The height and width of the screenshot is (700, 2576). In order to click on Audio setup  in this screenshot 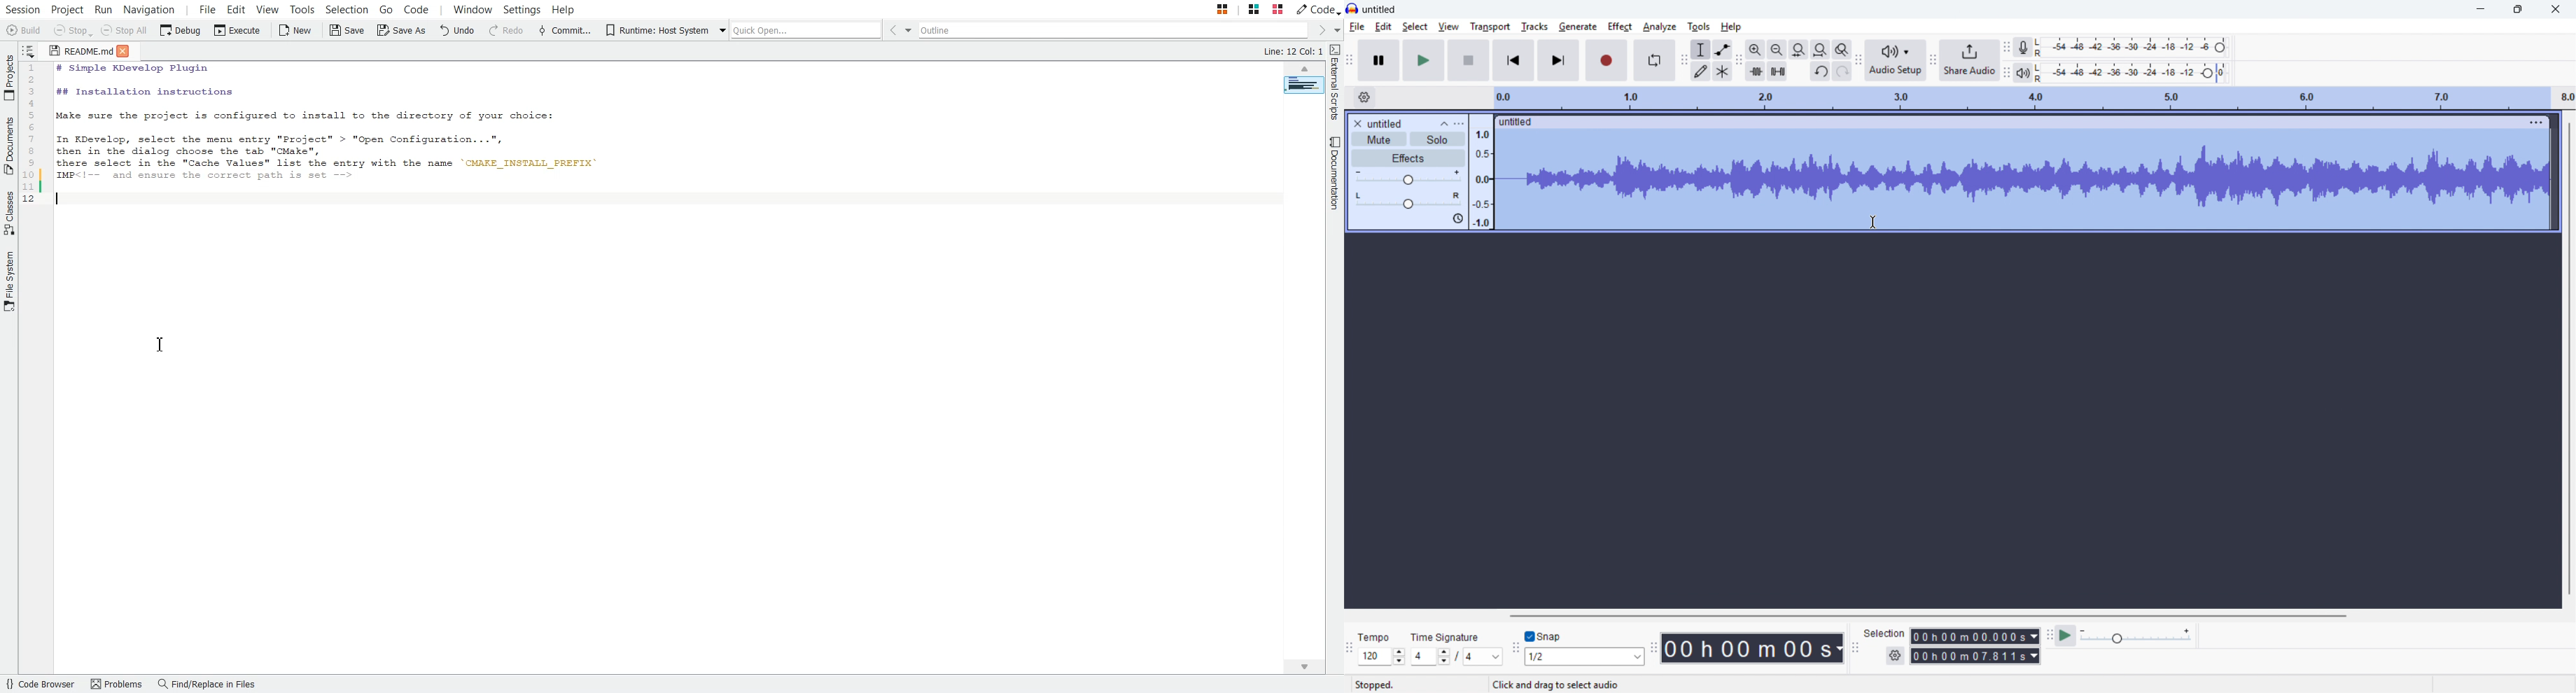, I will do `click(1895, 60)`.